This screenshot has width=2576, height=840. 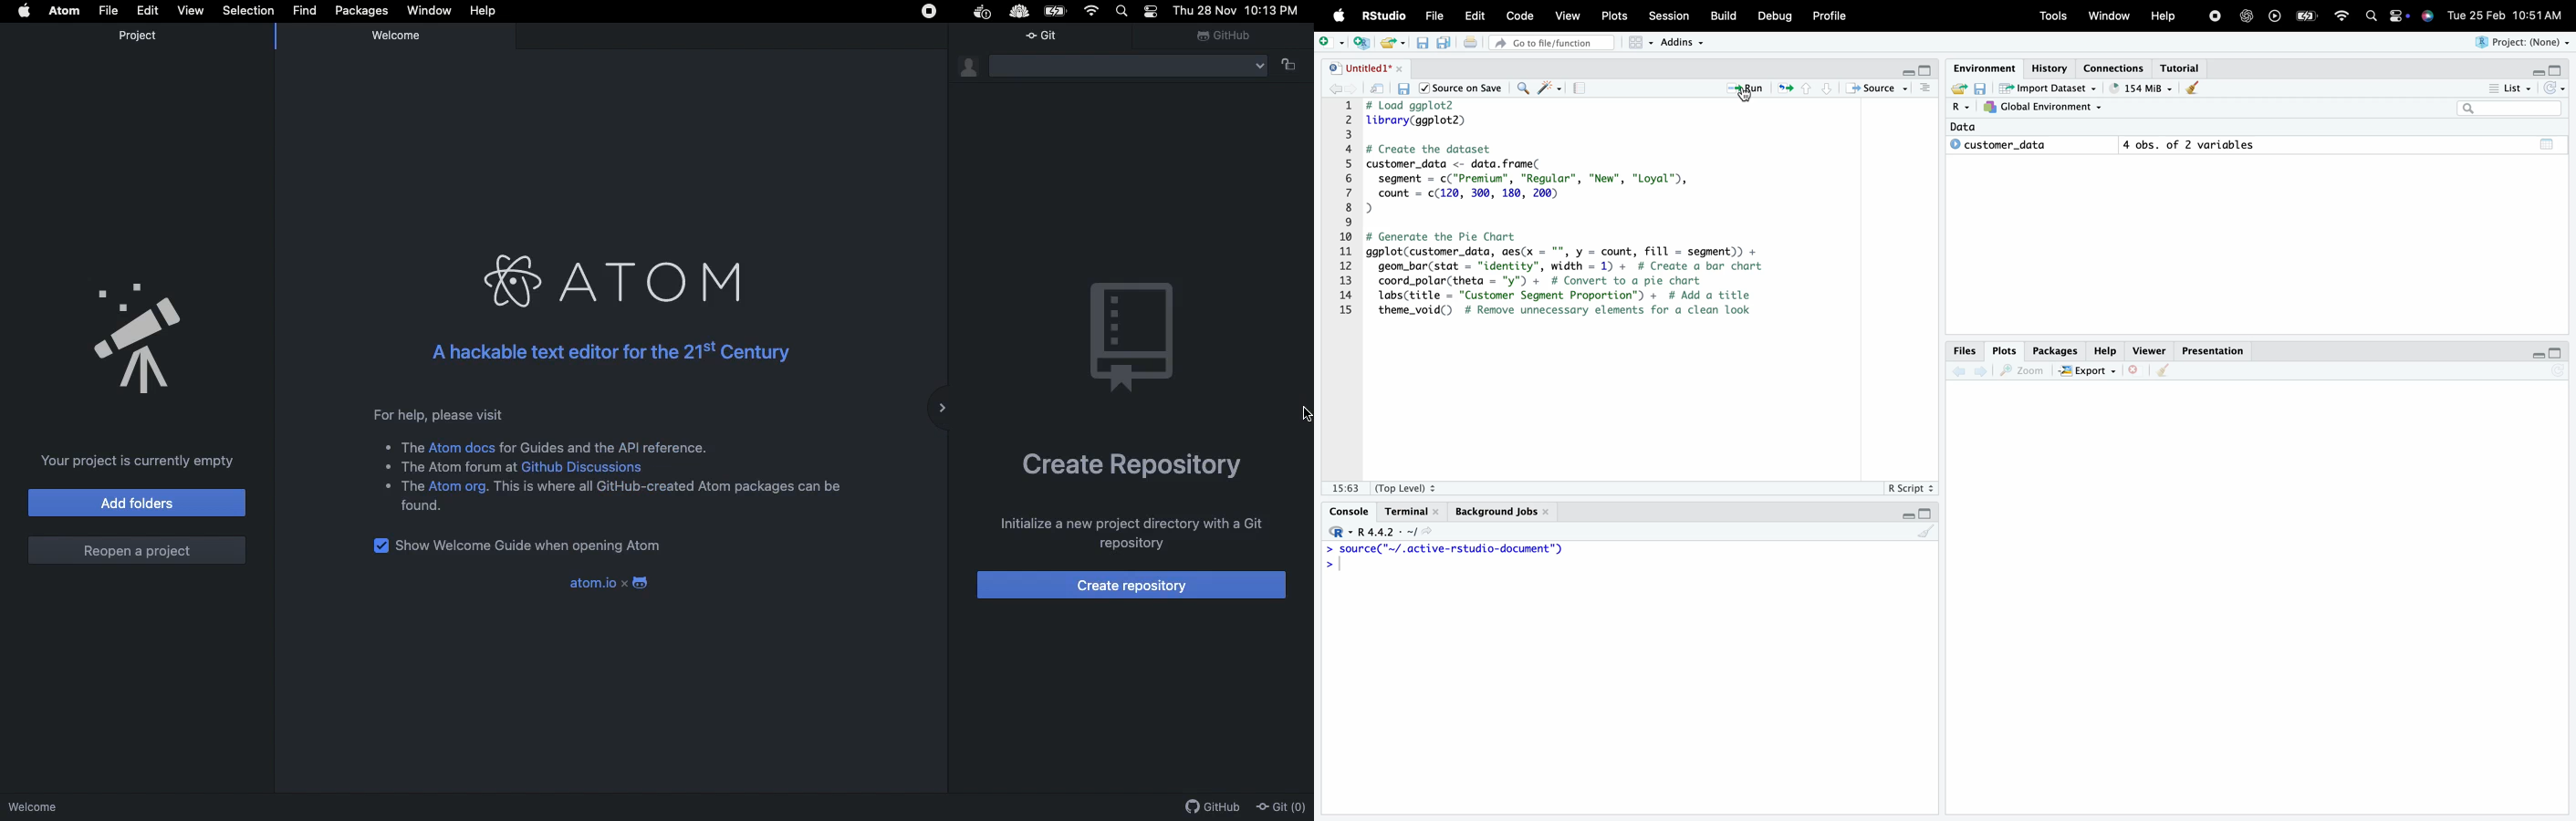 What do you see at coordinates (1412, 508) in the screenshot?
I see `Terminal` at bounding box center [1412, 508].